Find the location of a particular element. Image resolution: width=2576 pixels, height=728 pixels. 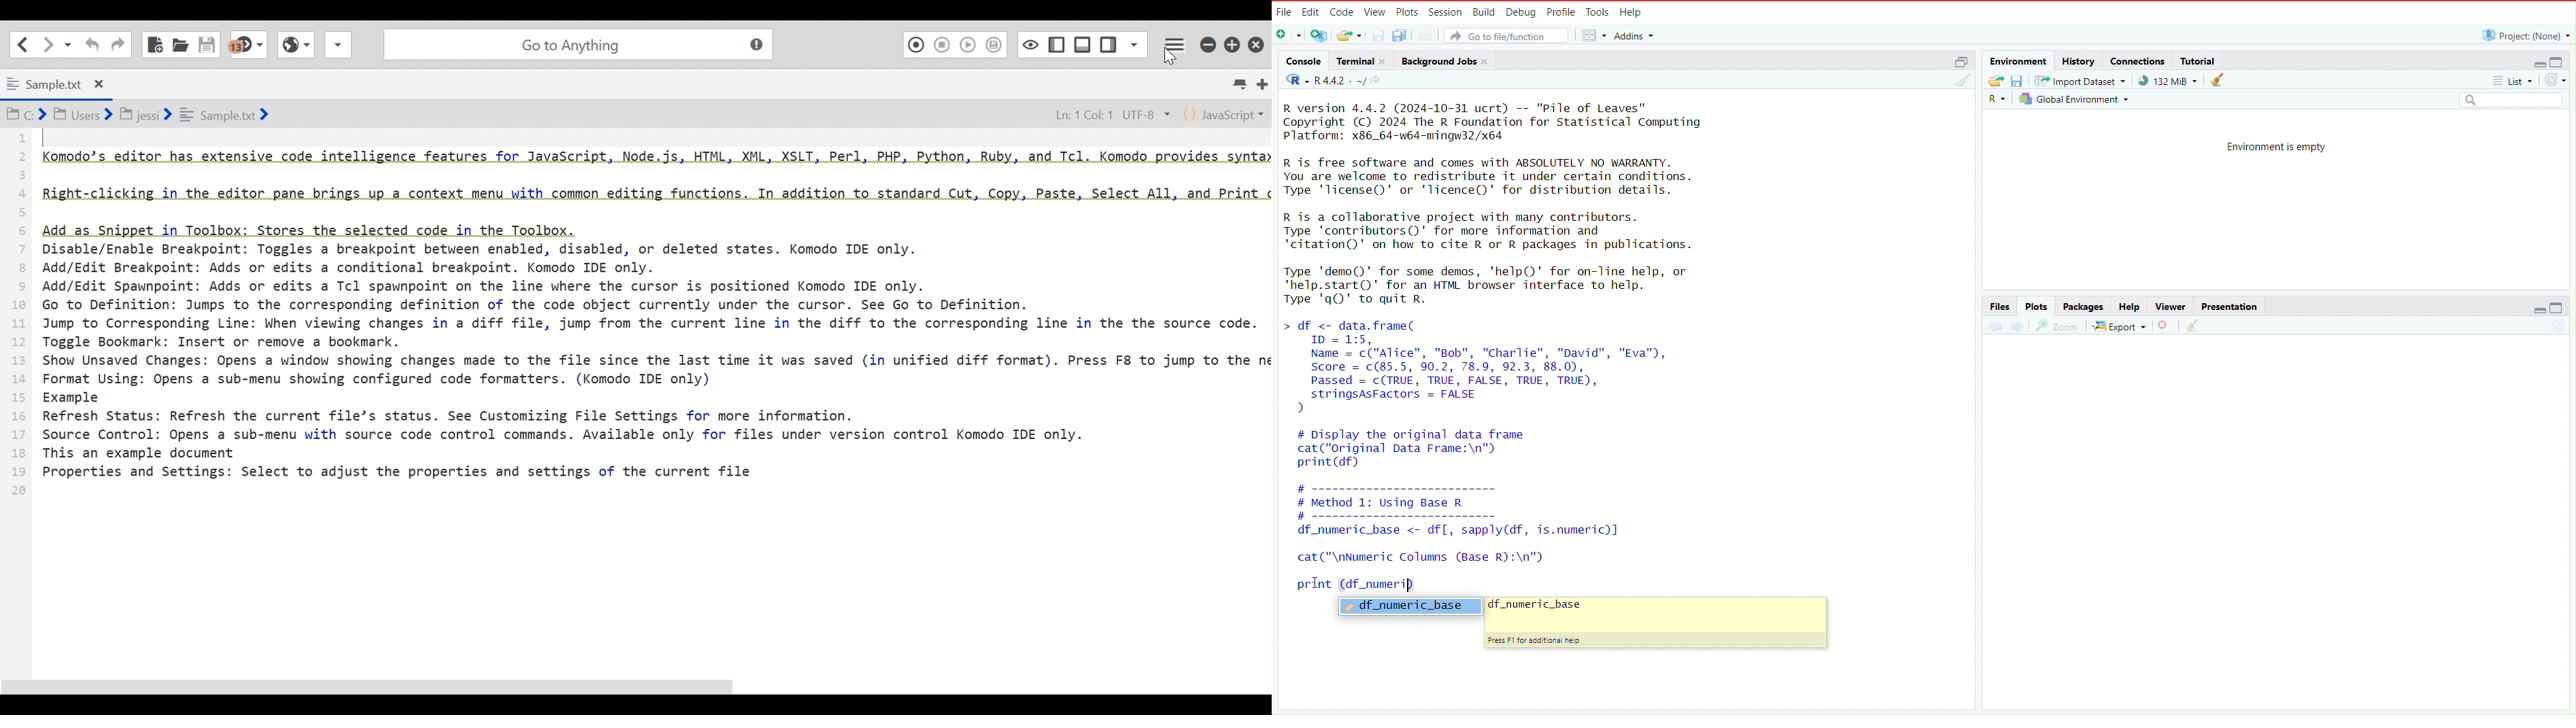

previous plot is located at coordinates (1989, 327).